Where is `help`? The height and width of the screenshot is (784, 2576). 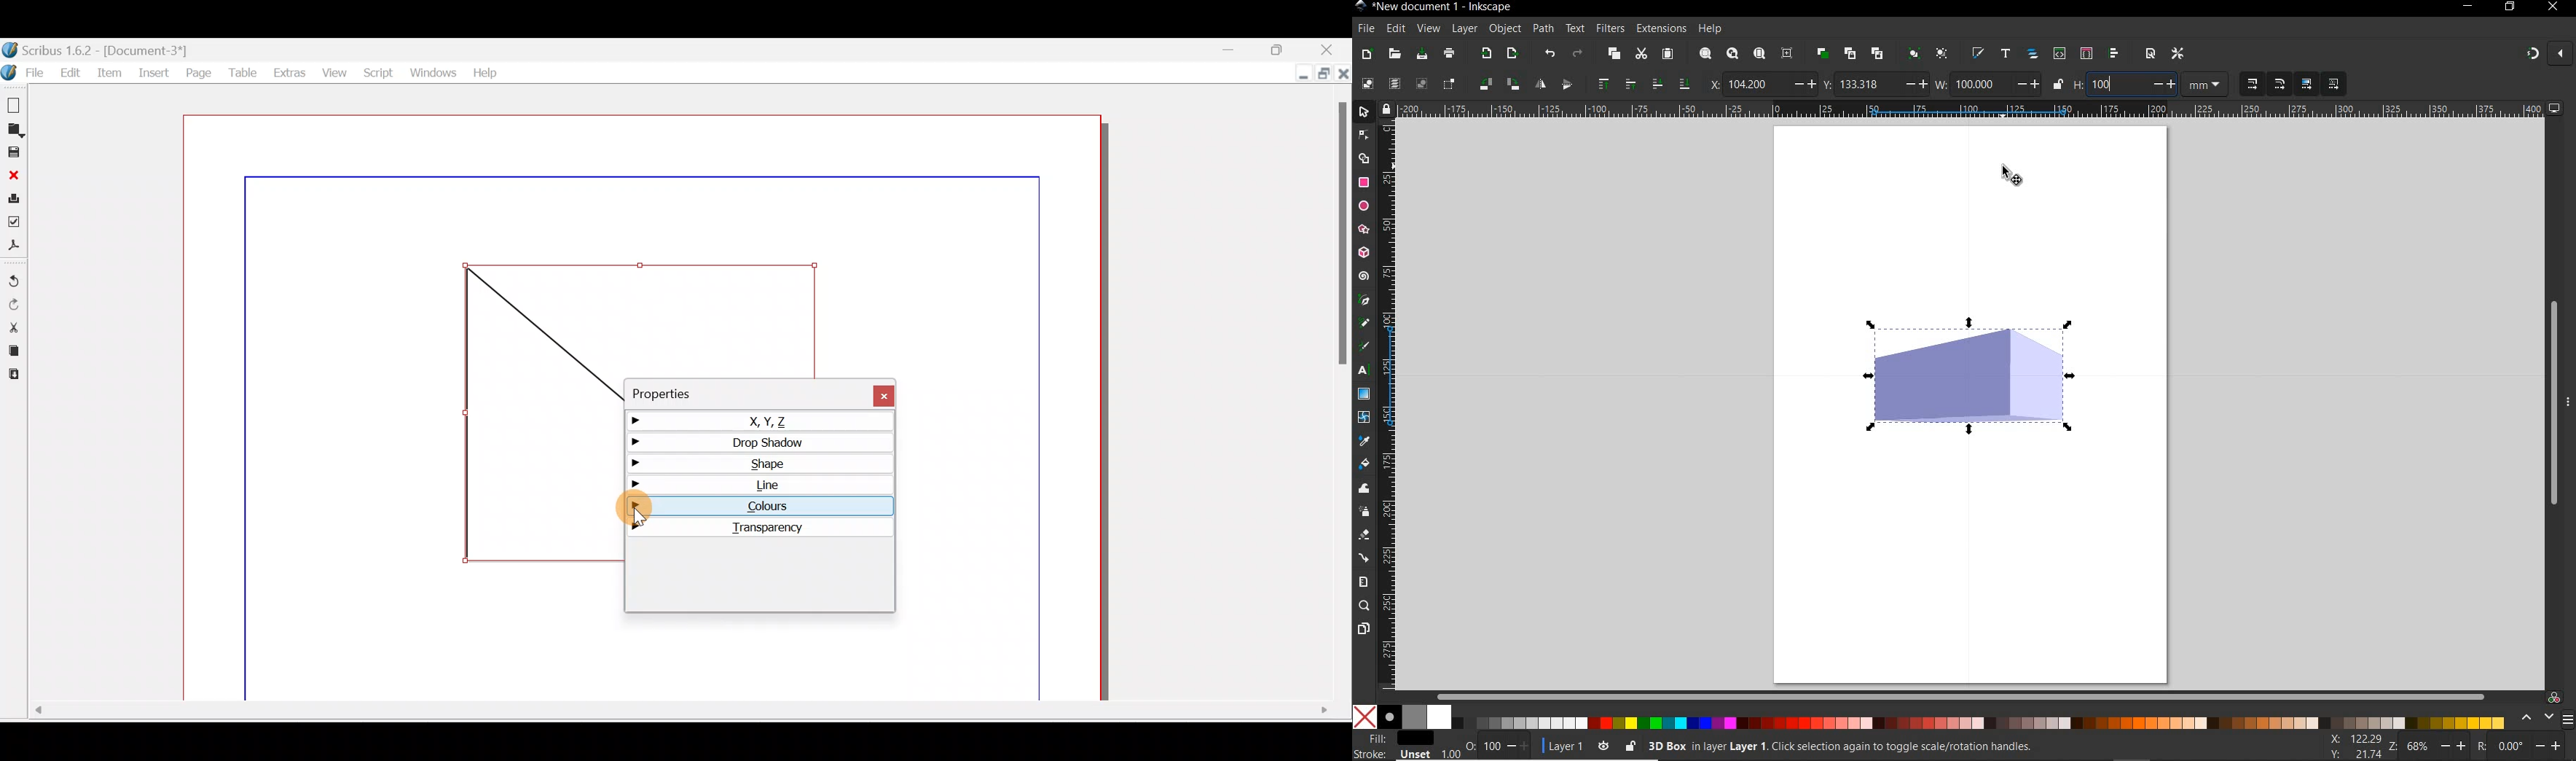 help is located at coordinates (1711, 28).